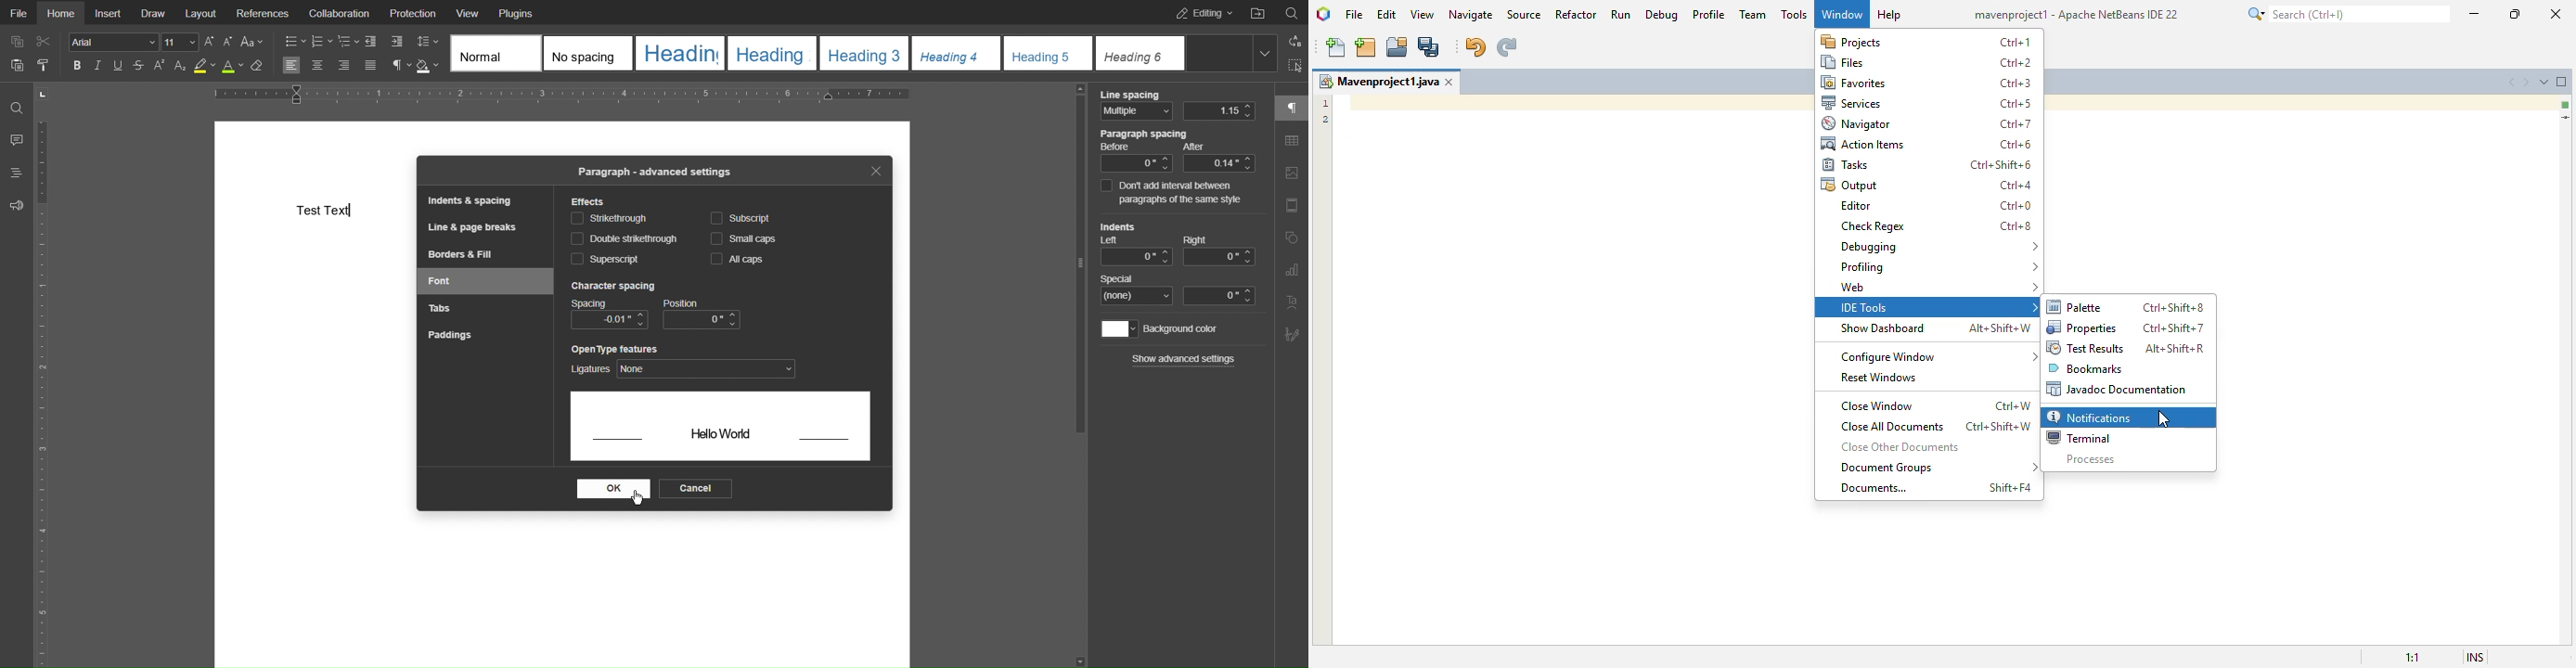  What do you see at coordinates (79, 65) in the screenshot?
I see `Bold` at bounding box center [79, 65].